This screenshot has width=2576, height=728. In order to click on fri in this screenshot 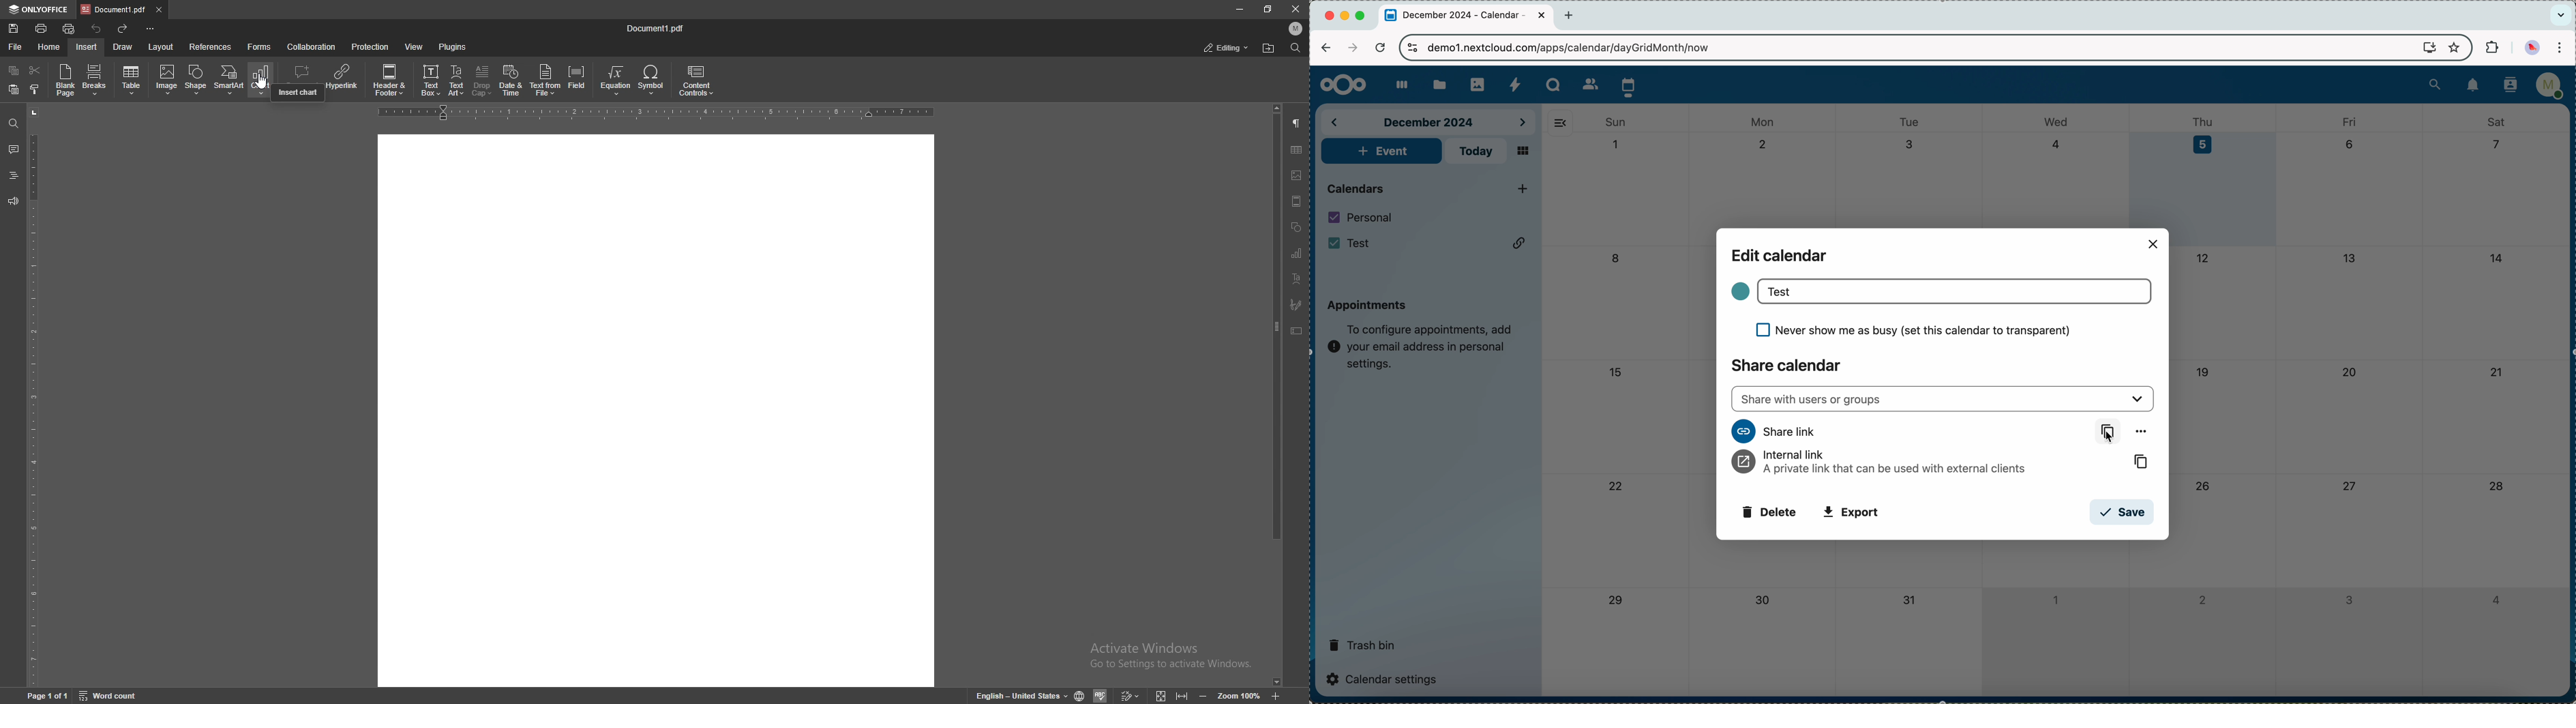, I will do `click(2348, 121)`.